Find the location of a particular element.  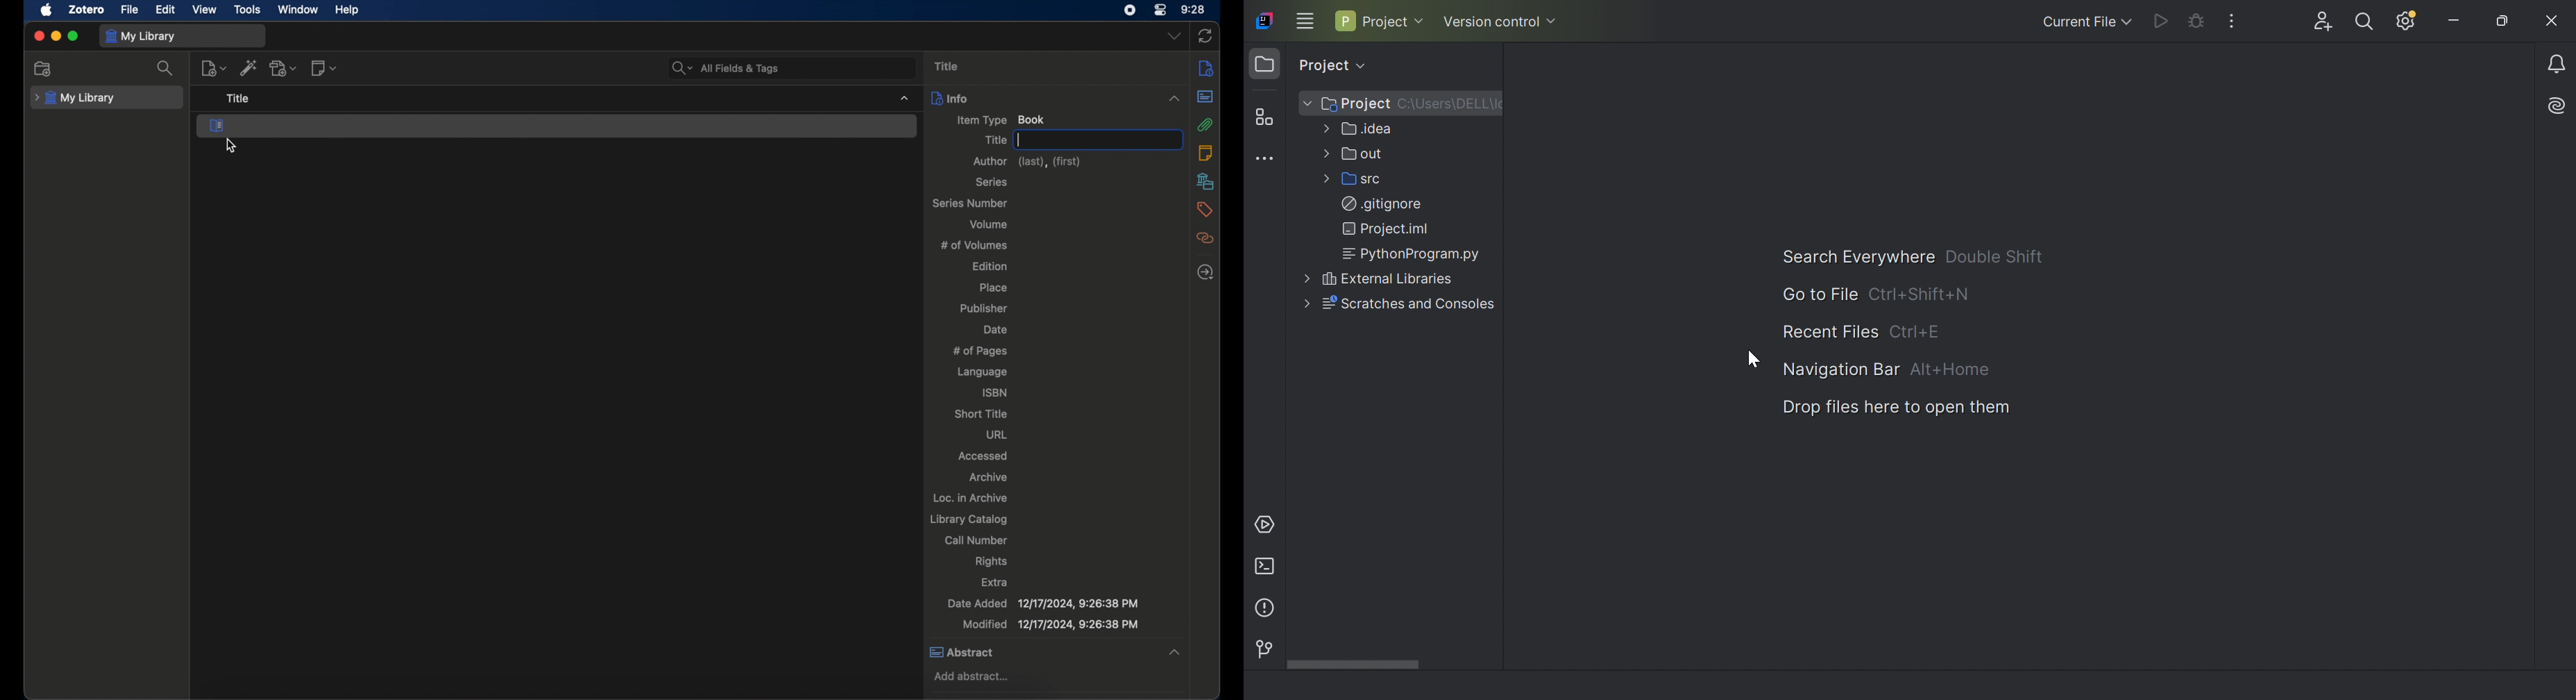

date added is located at coordinates (1042, 604).